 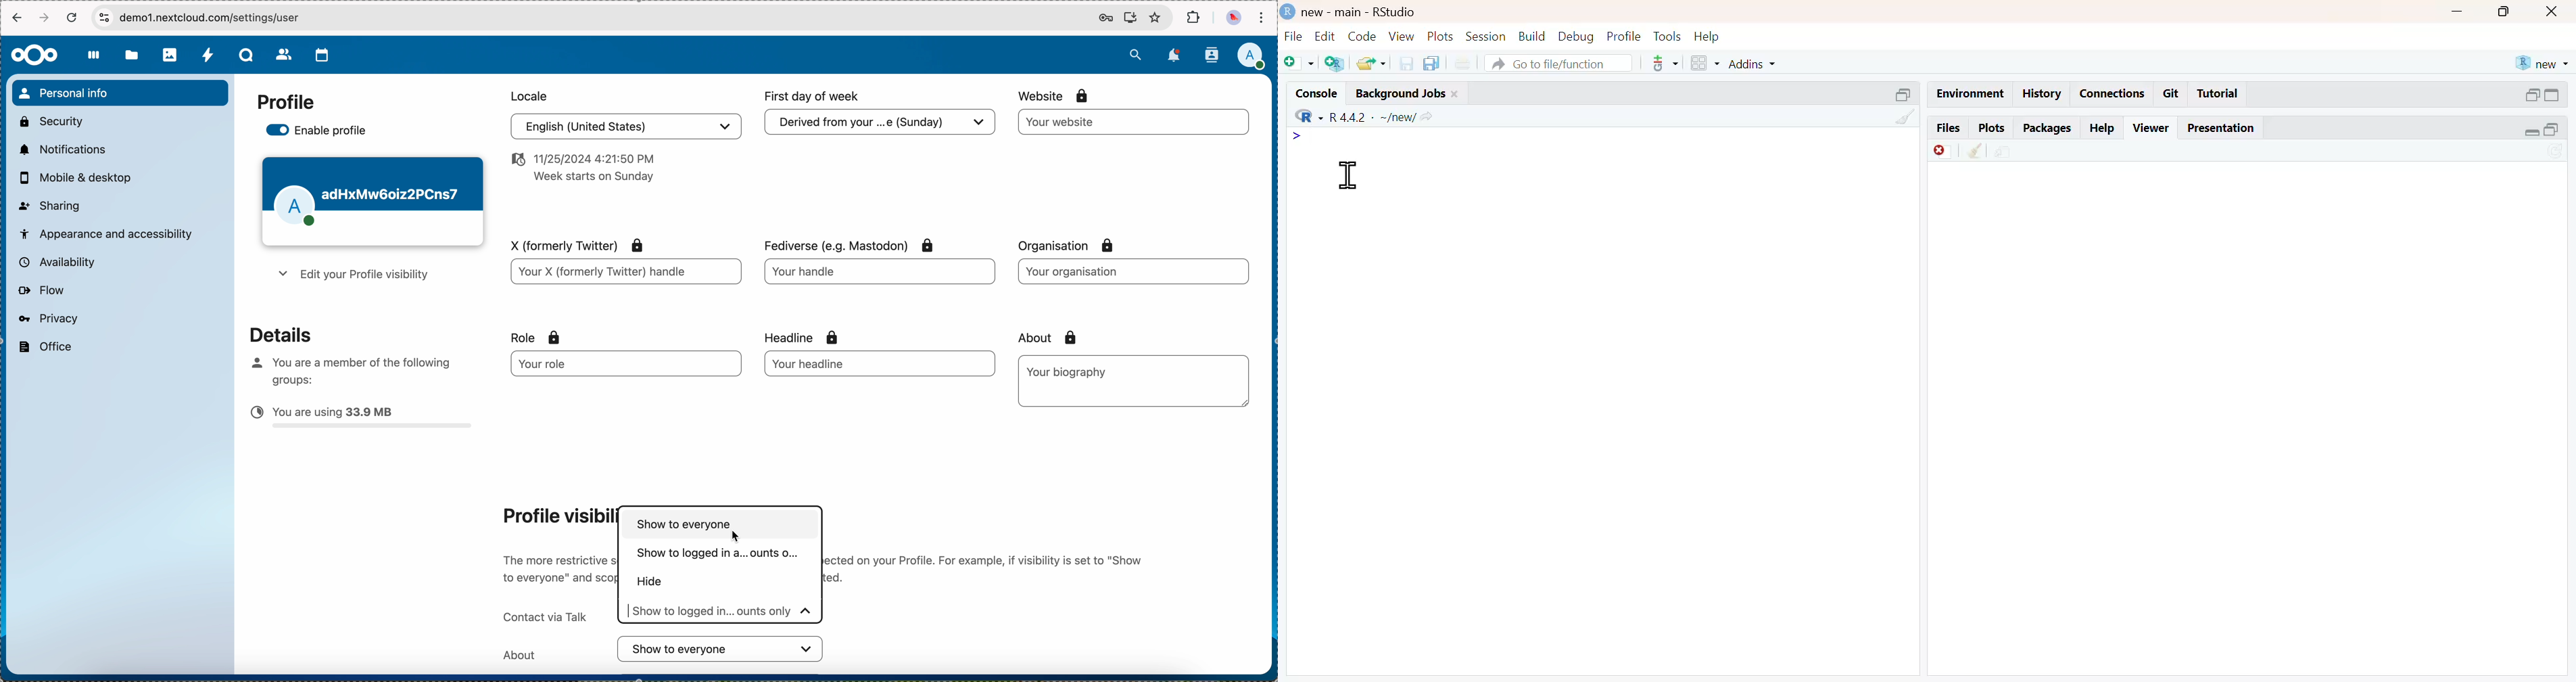 What do you see at coordinates (715, 555) in the screenshot?
I see `show to logged in` at bounding box center [715, 555].